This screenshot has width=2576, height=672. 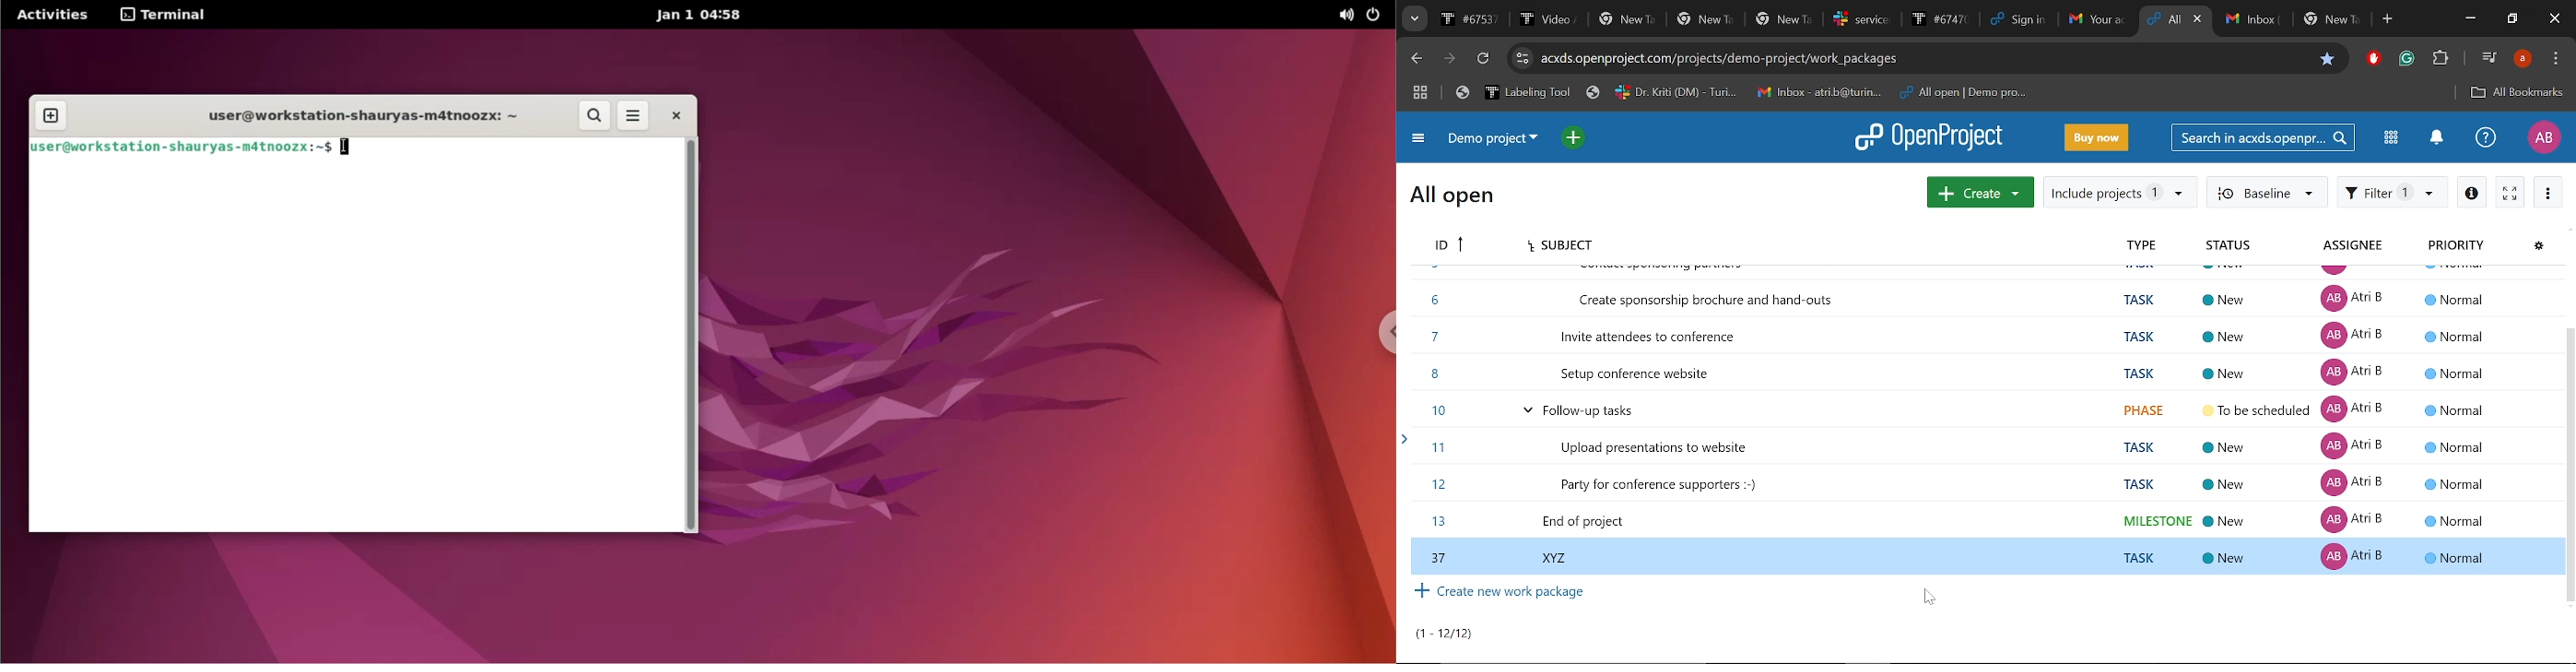 I want to click on Control your musci videos and more, so click(x=2488, y=57).